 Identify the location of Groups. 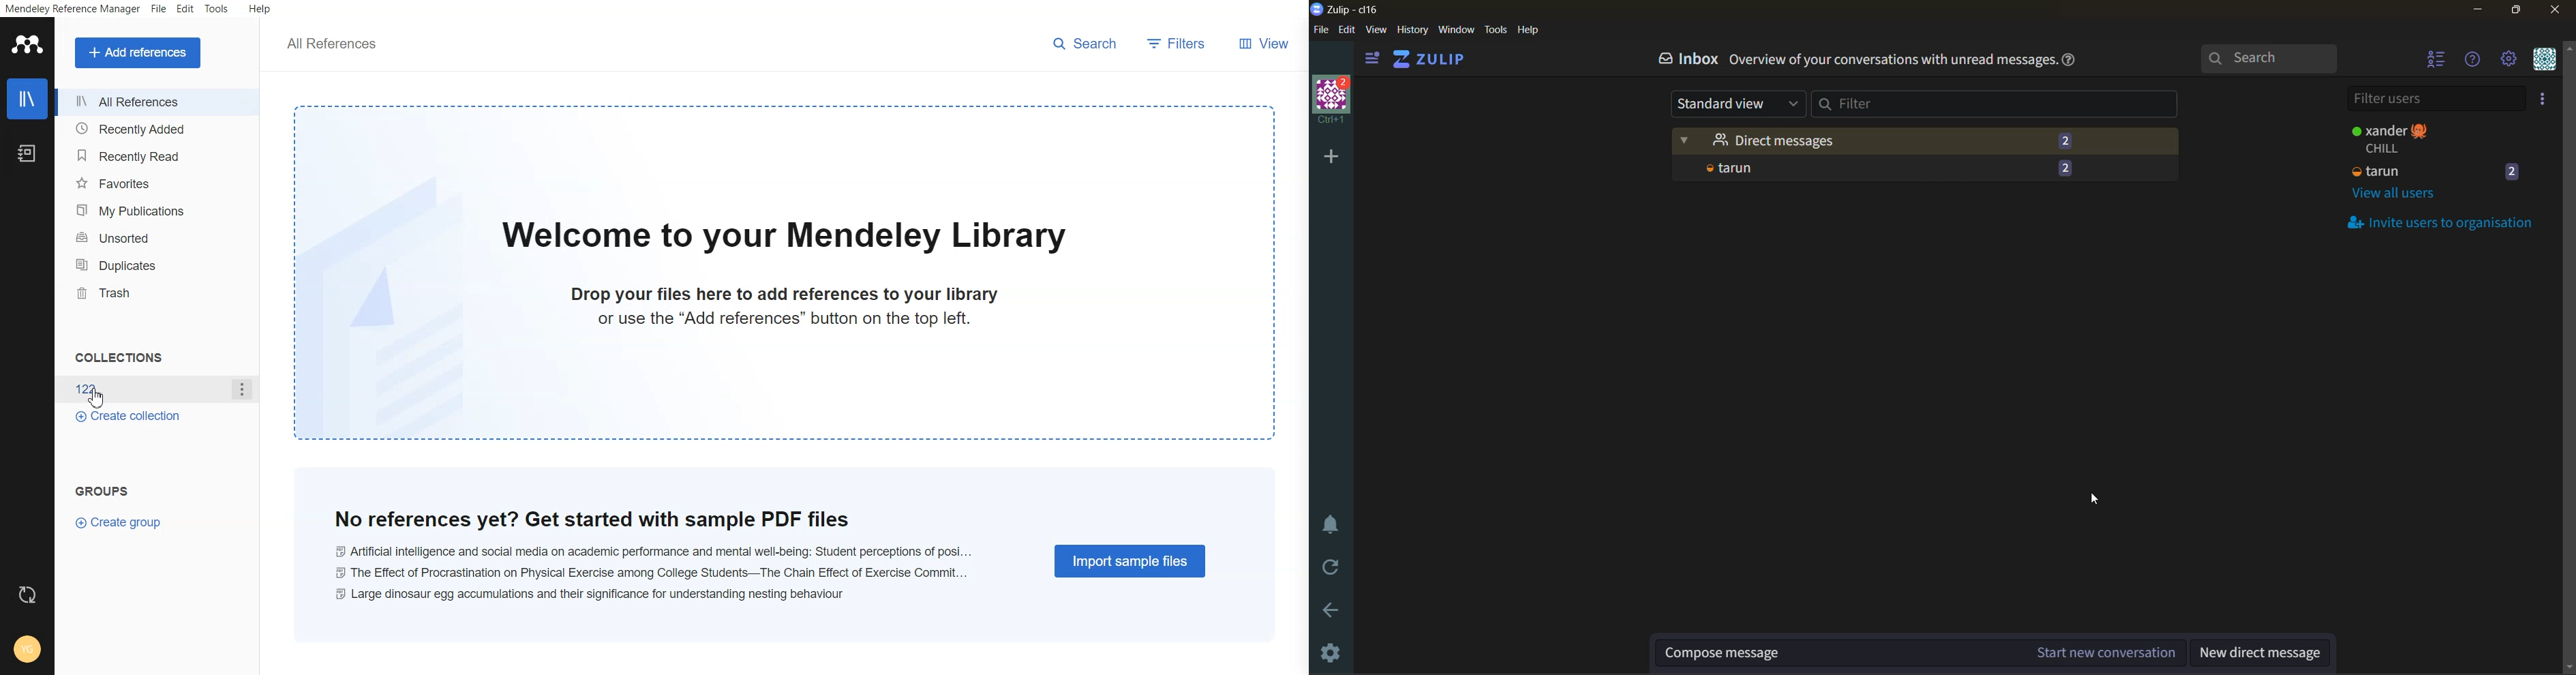
(108, 489).